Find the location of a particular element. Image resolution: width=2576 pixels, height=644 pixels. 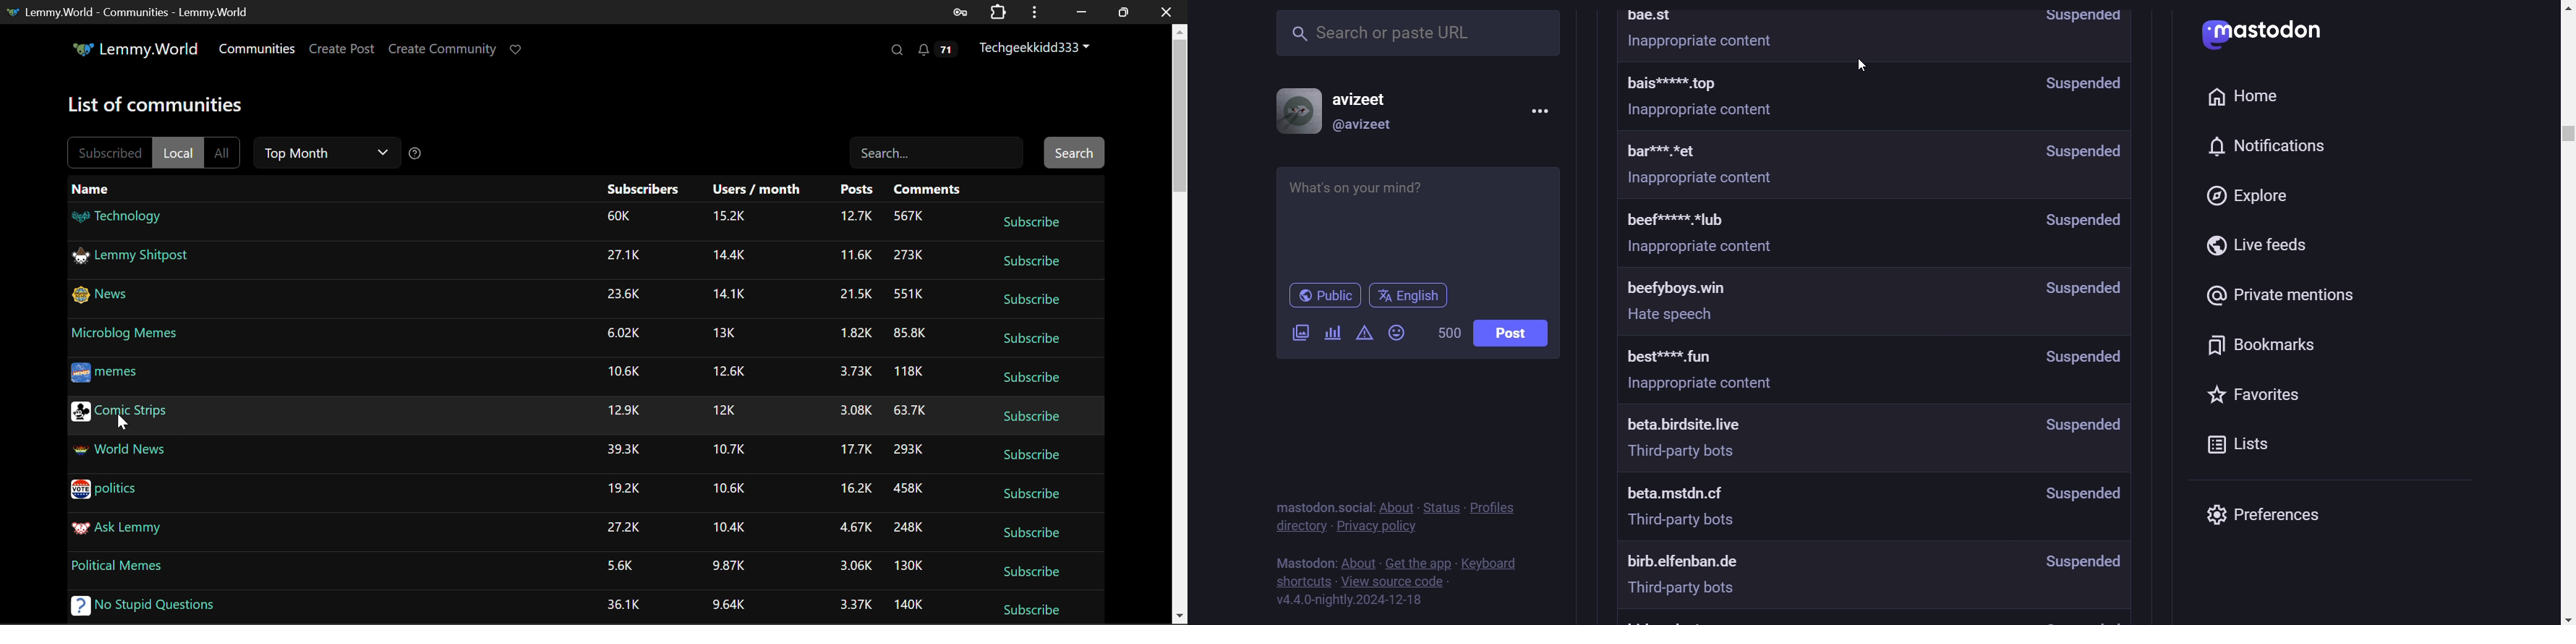

Options is located at coordinates (1033, 12).